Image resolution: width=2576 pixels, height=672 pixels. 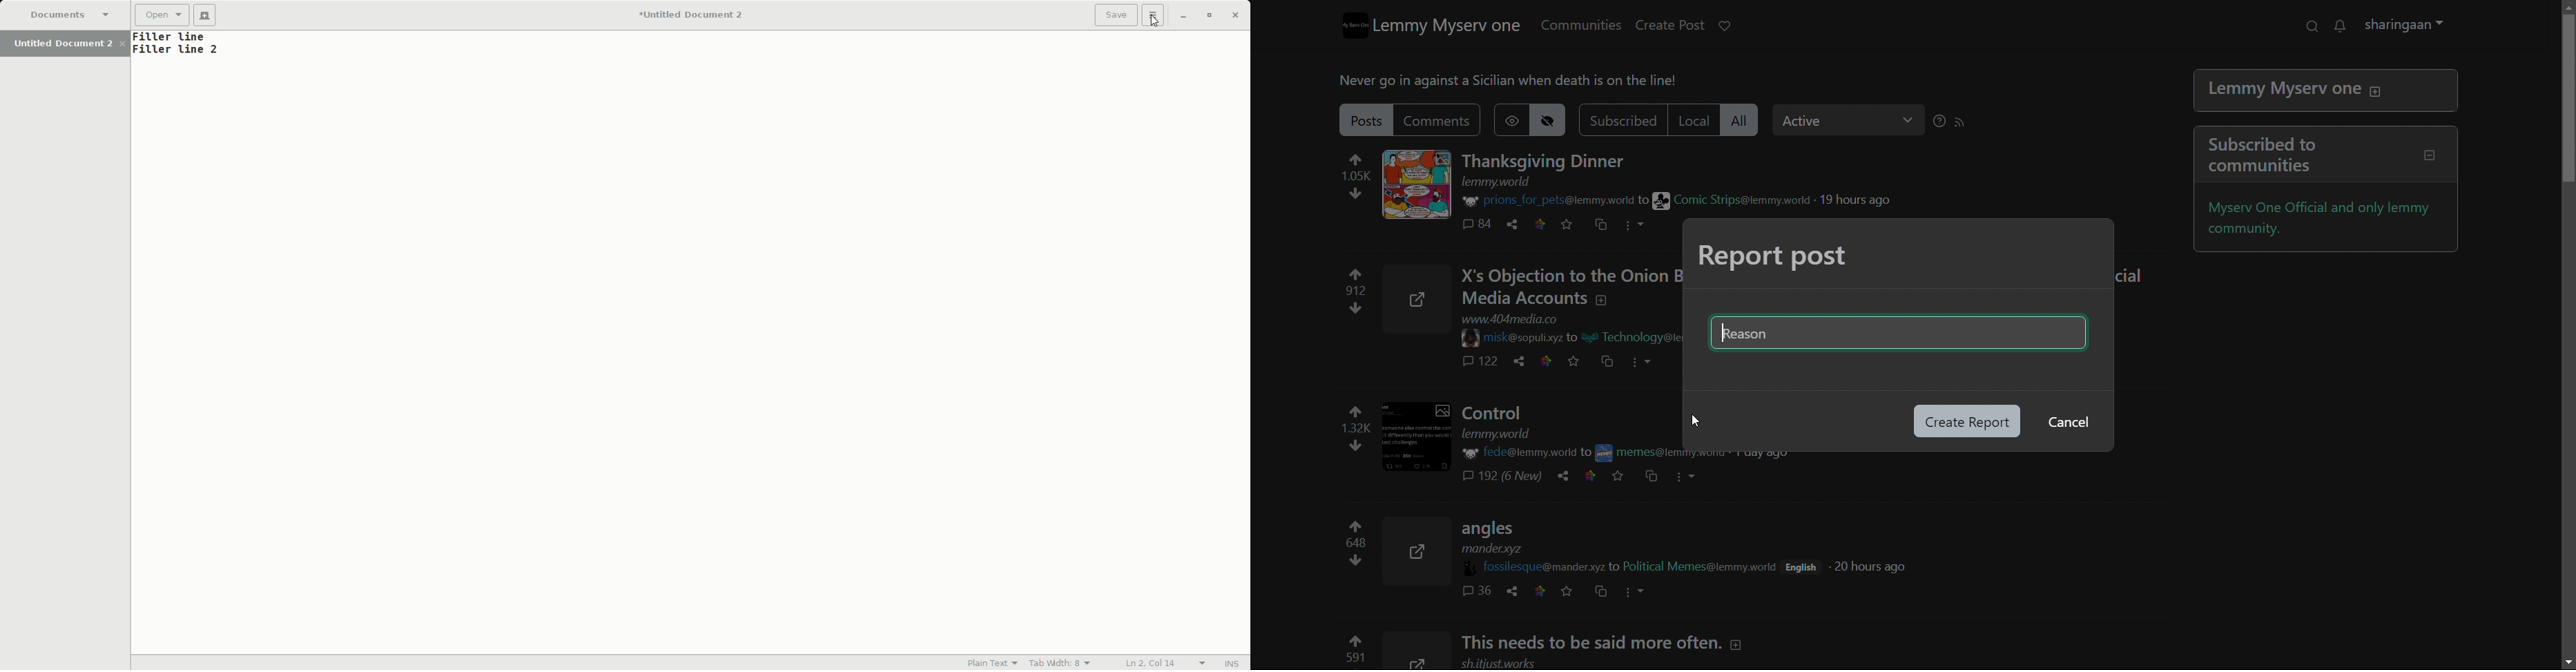 I want to click on URL, so click(x=1504, y=182).